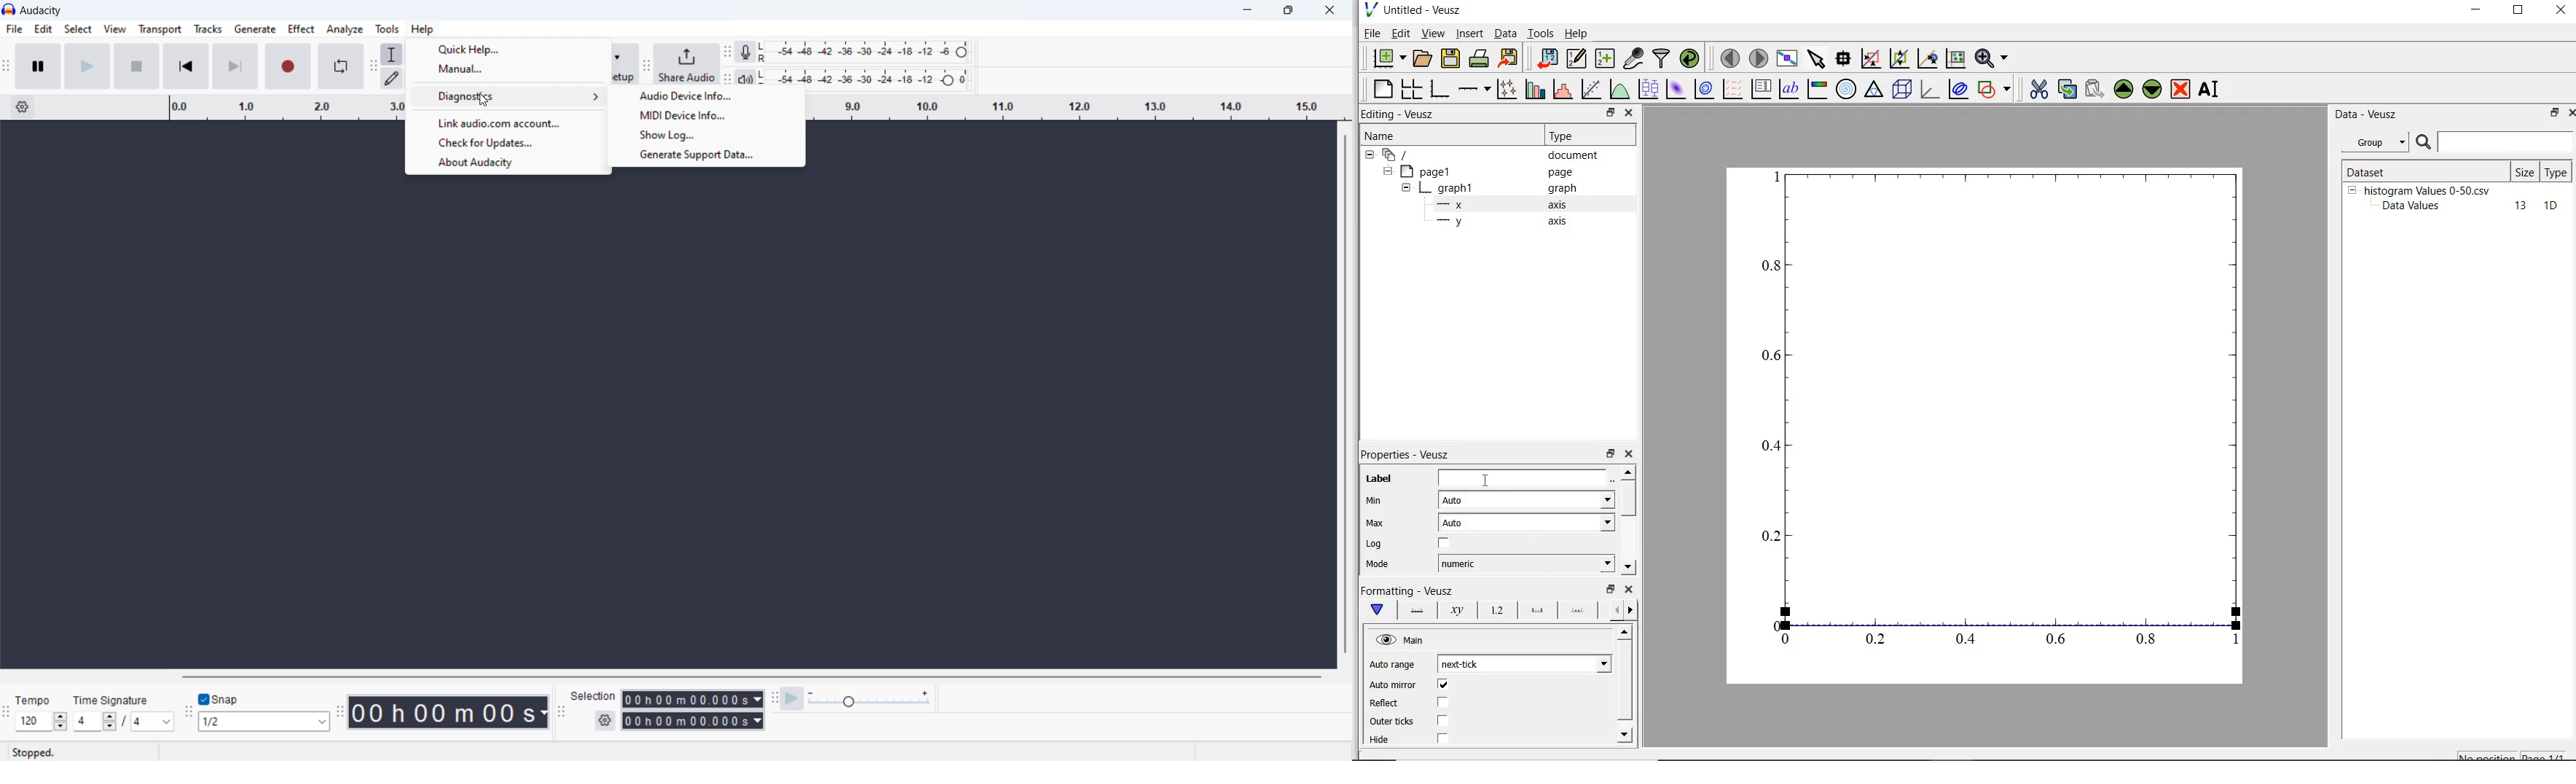 This screenshot has height=784, width=2576. I want to click on insert, so click(1469, 34).